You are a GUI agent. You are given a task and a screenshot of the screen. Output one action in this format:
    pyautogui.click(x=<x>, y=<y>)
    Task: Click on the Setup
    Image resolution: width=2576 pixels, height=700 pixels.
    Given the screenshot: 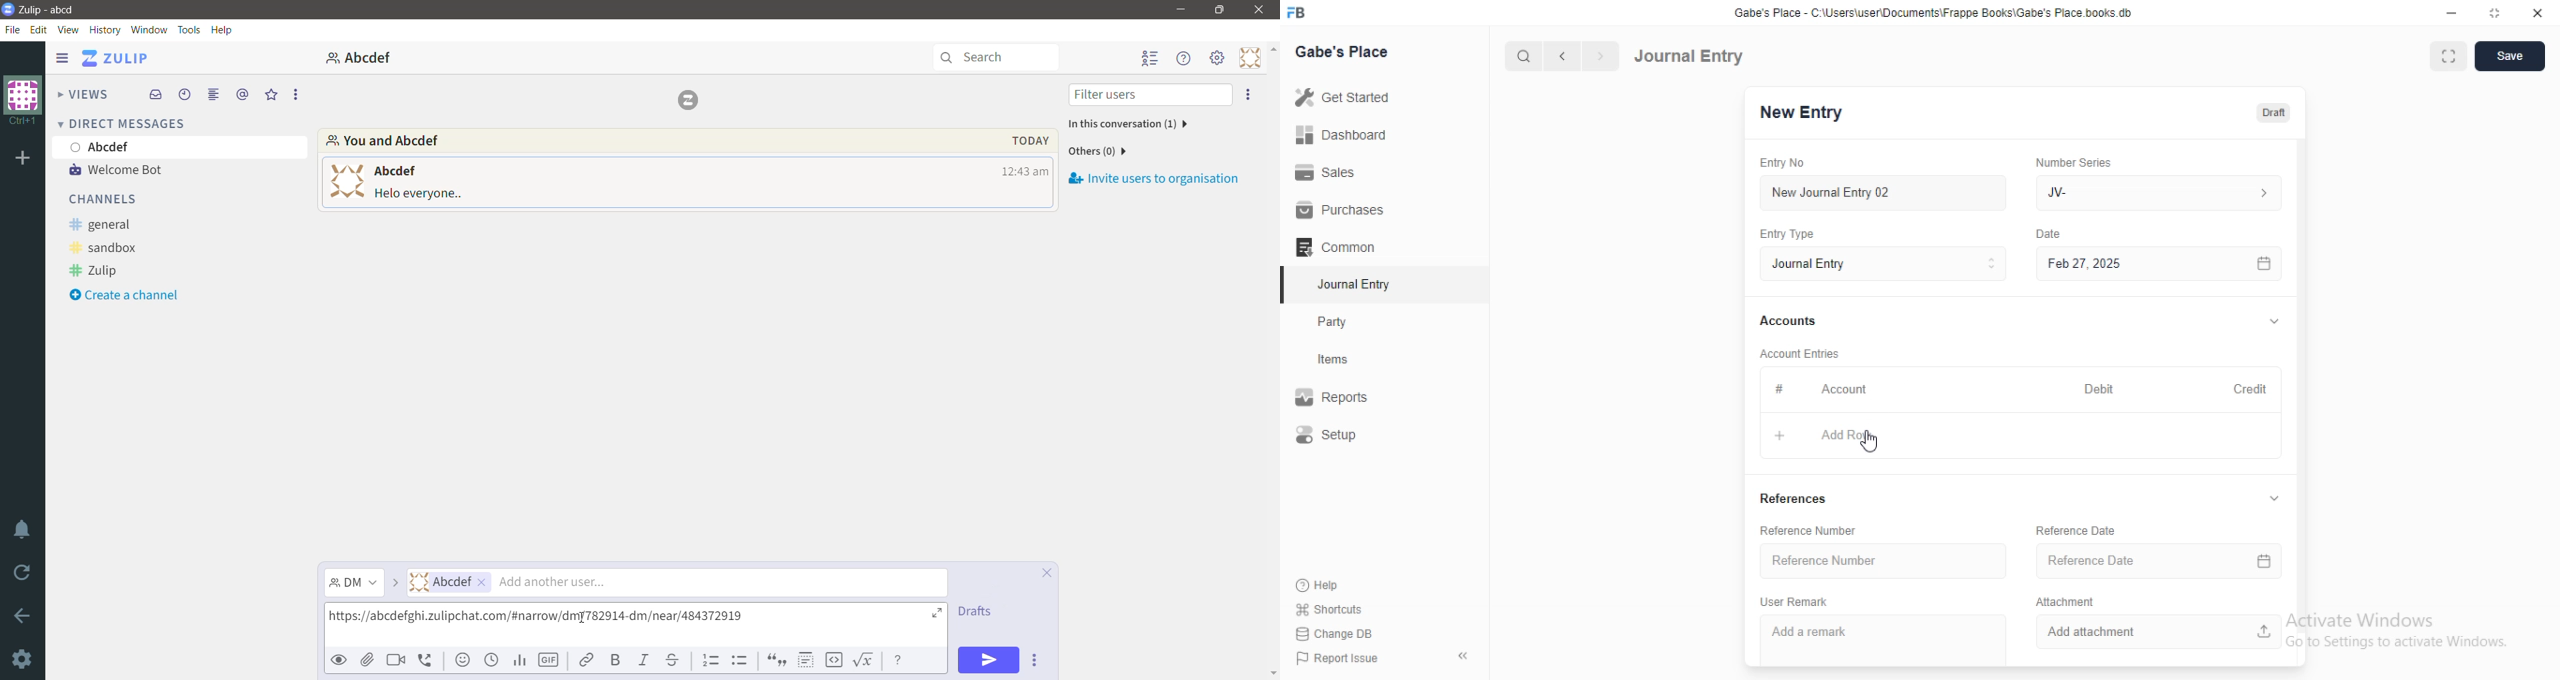 What is the action you would take?
    pyautogui.click(x=1329, y=434)
    